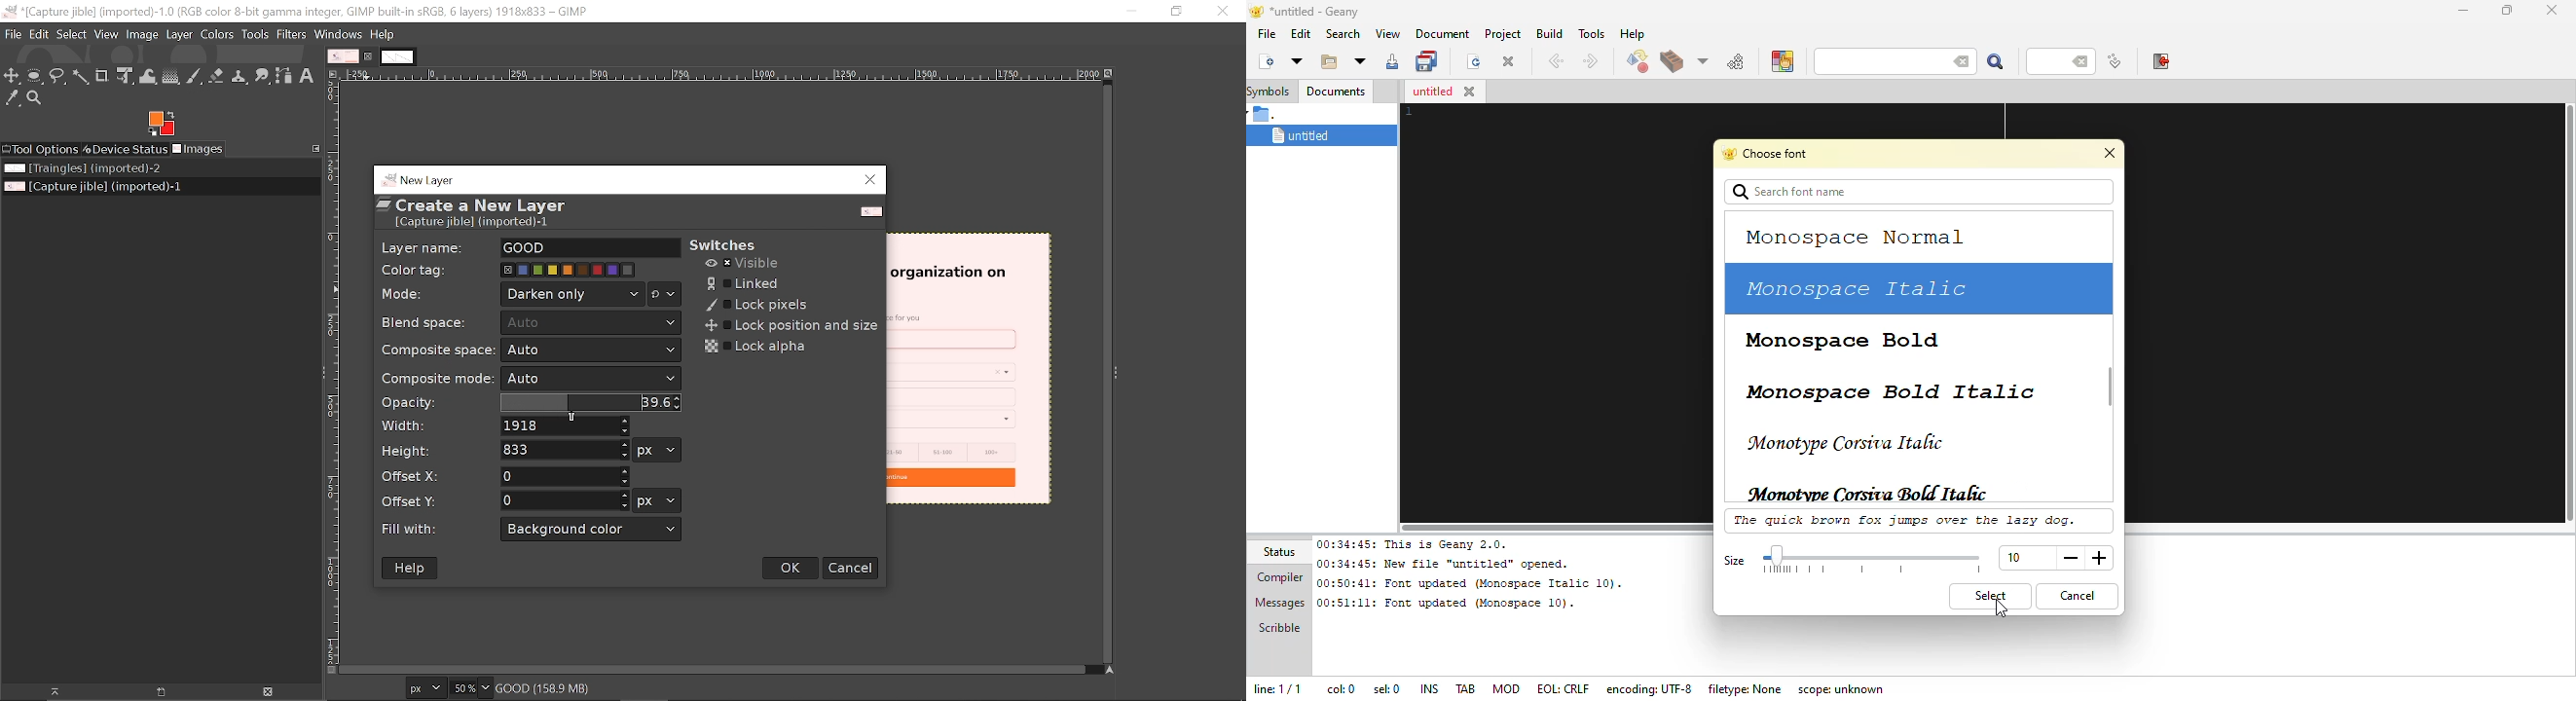 This screenshot has height=728, width=2576. I want to click on monospace italic , so click(1856, 290).